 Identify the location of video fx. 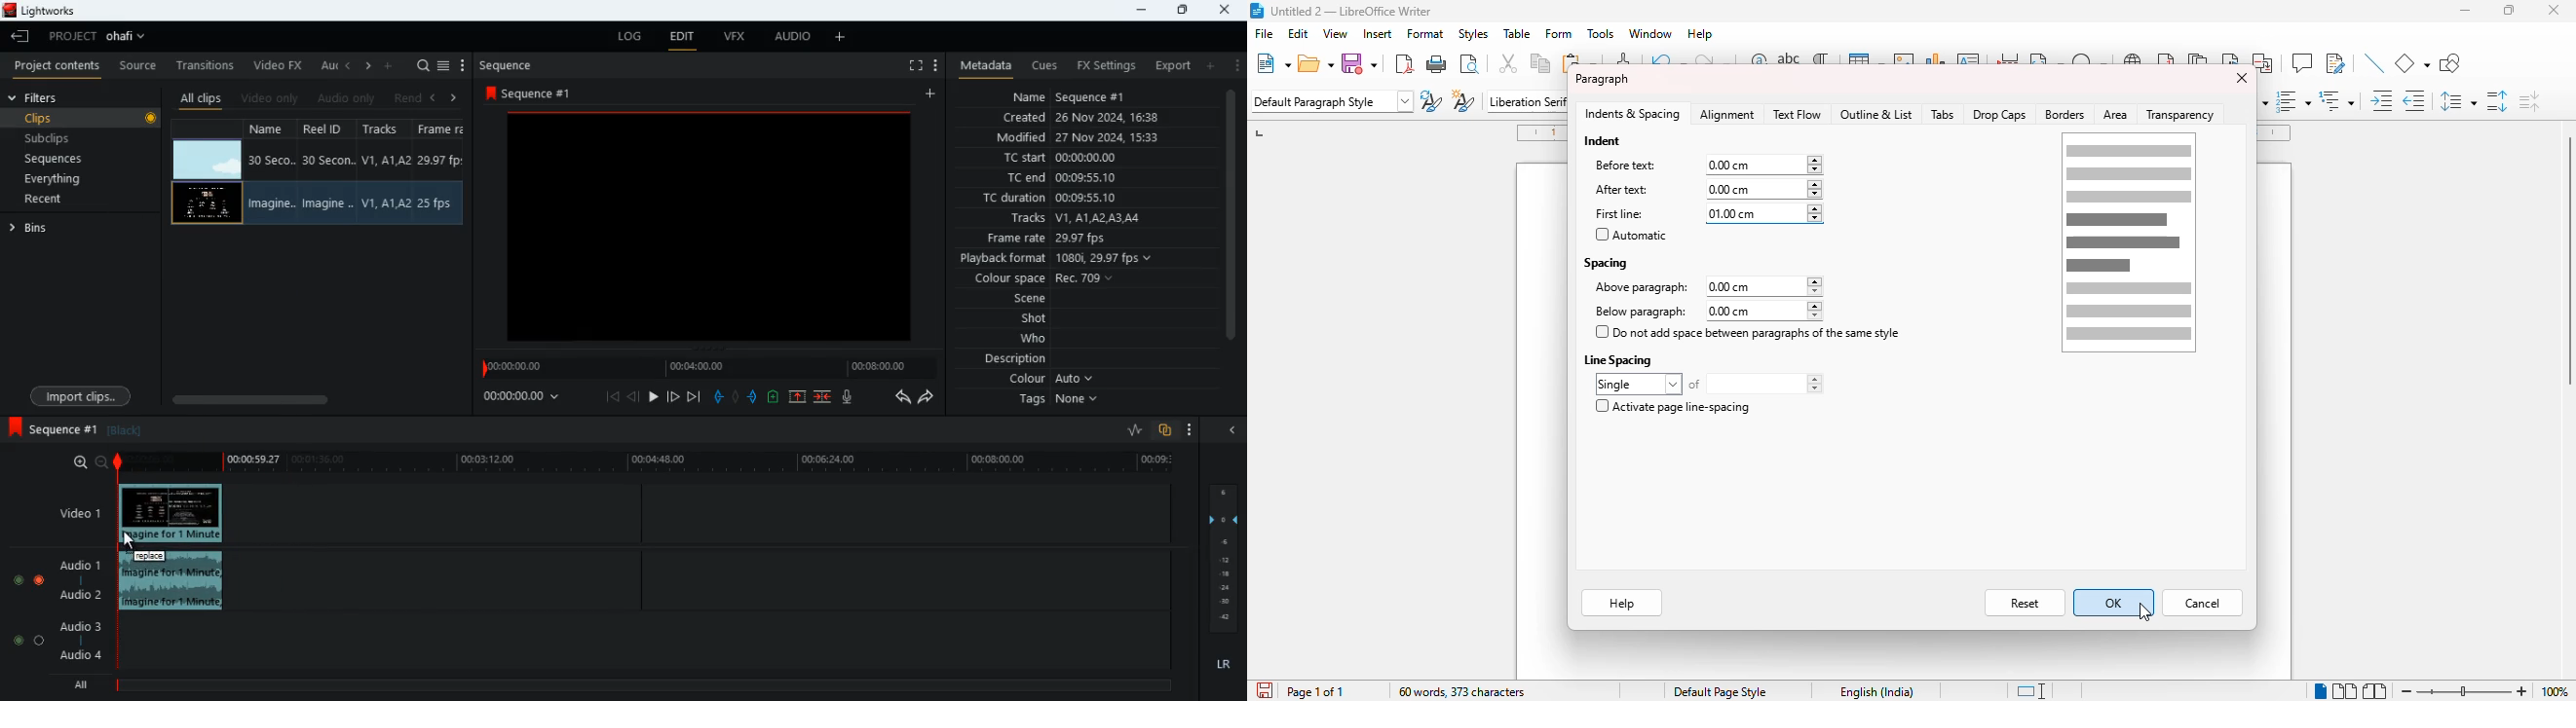
(281, 65).